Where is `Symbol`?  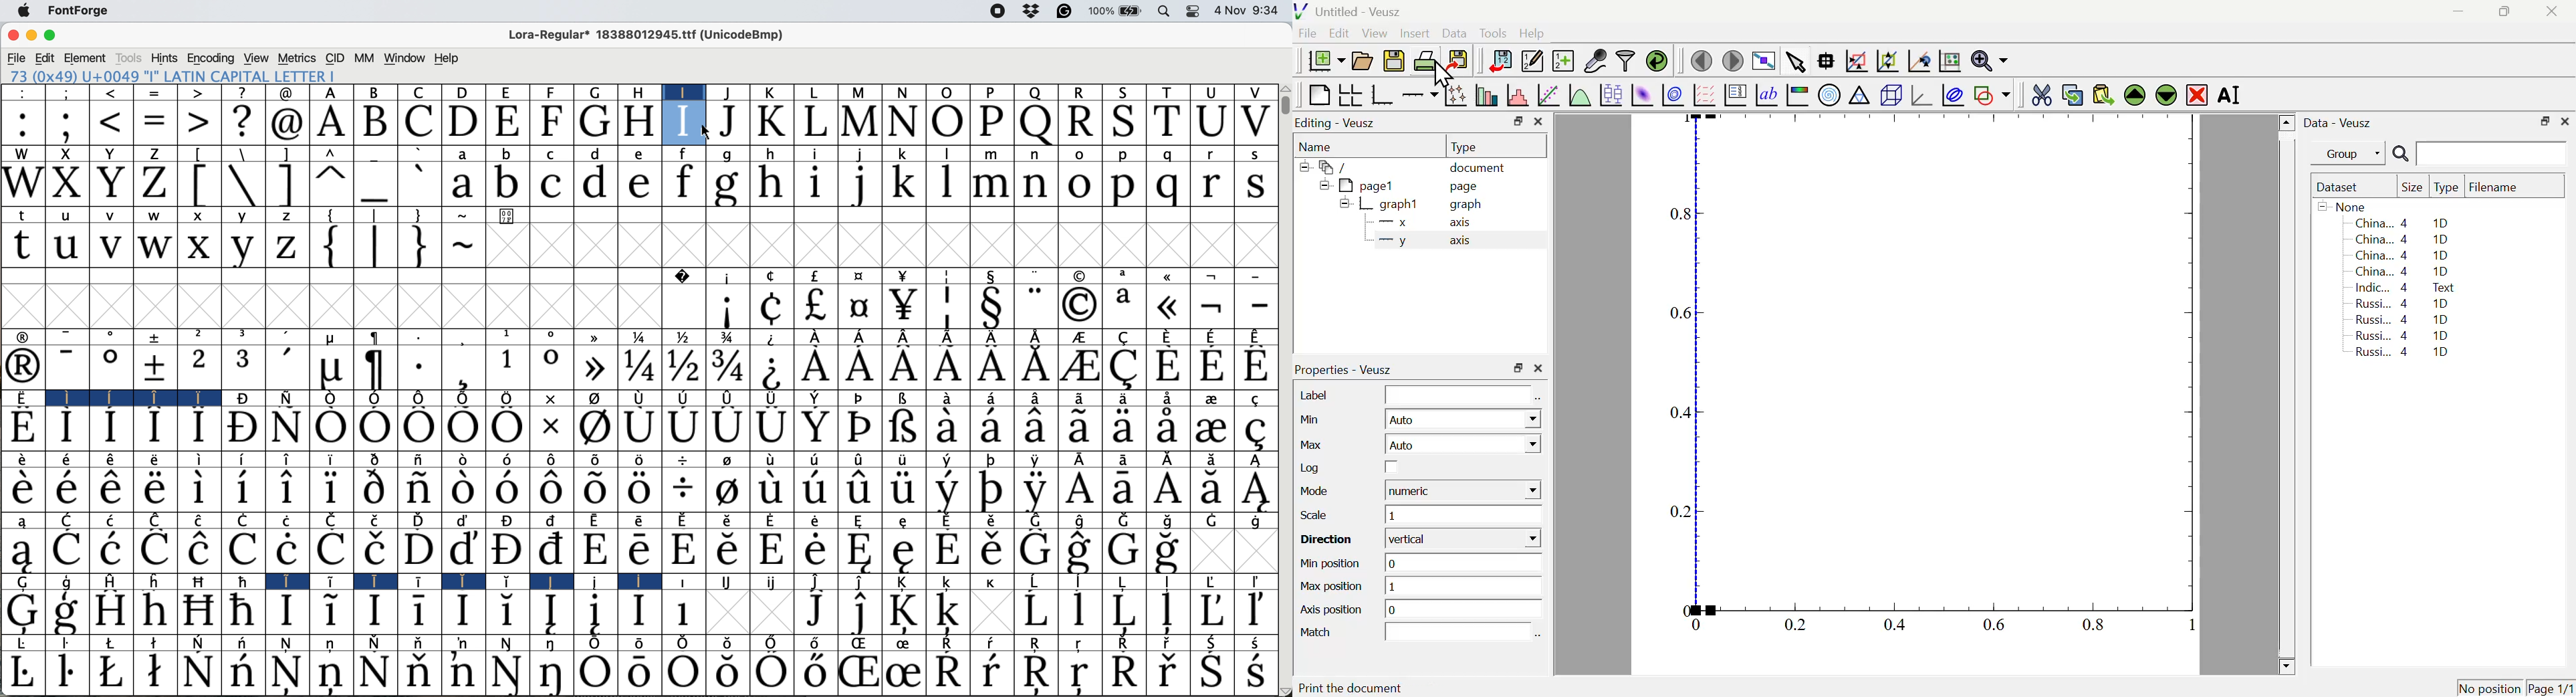
Symbol is located at coordinates (774, 459).